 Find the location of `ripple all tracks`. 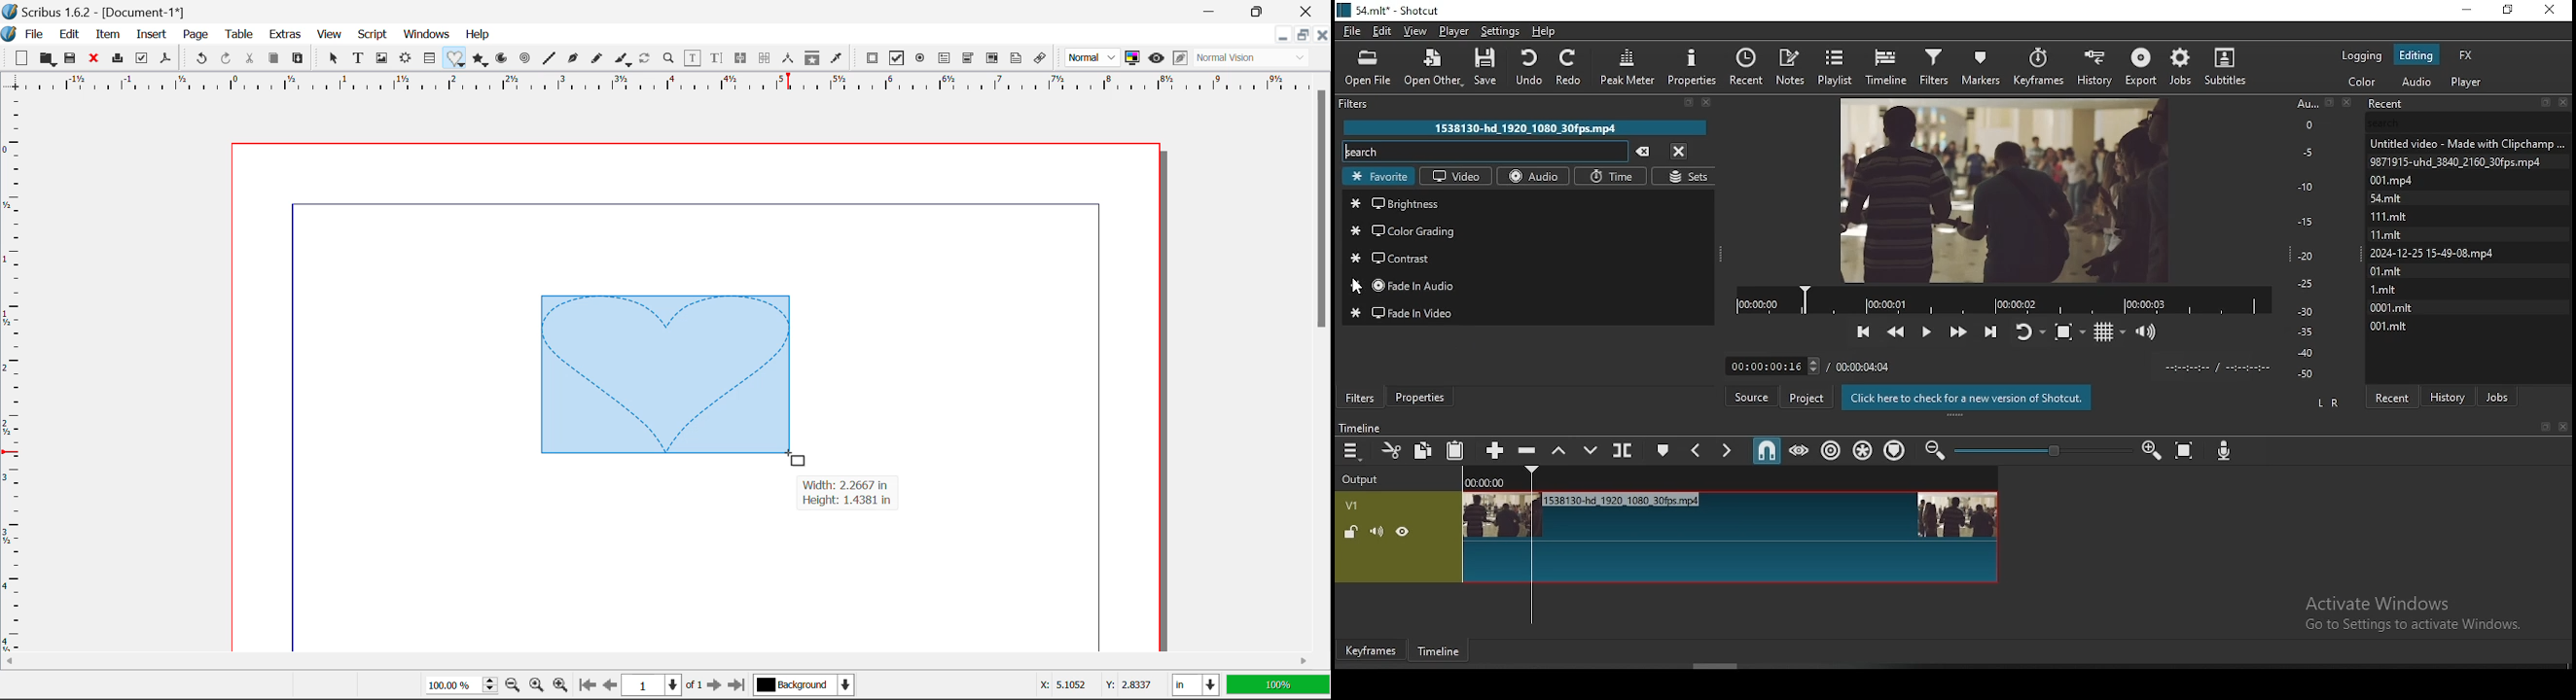

ripple all tracks is located at coordinates (1865, 451).